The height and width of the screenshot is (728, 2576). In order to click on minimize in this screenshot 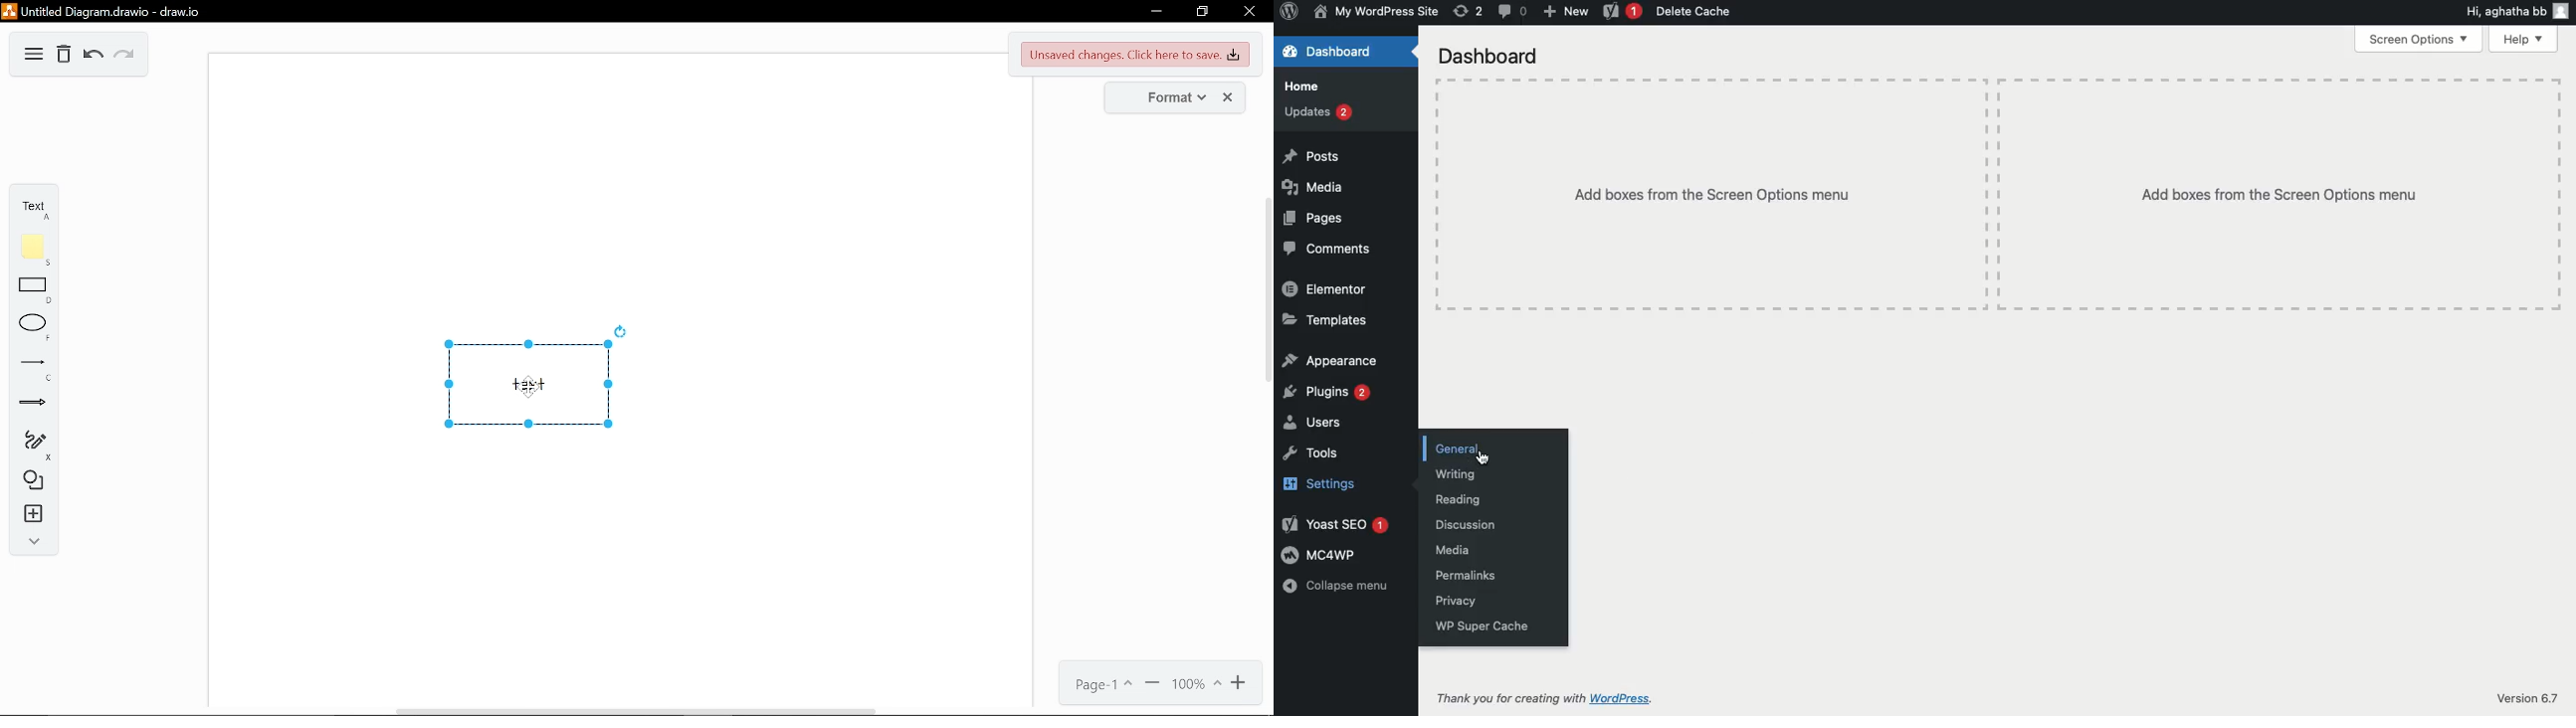, I will do `click(1153, 12)`.